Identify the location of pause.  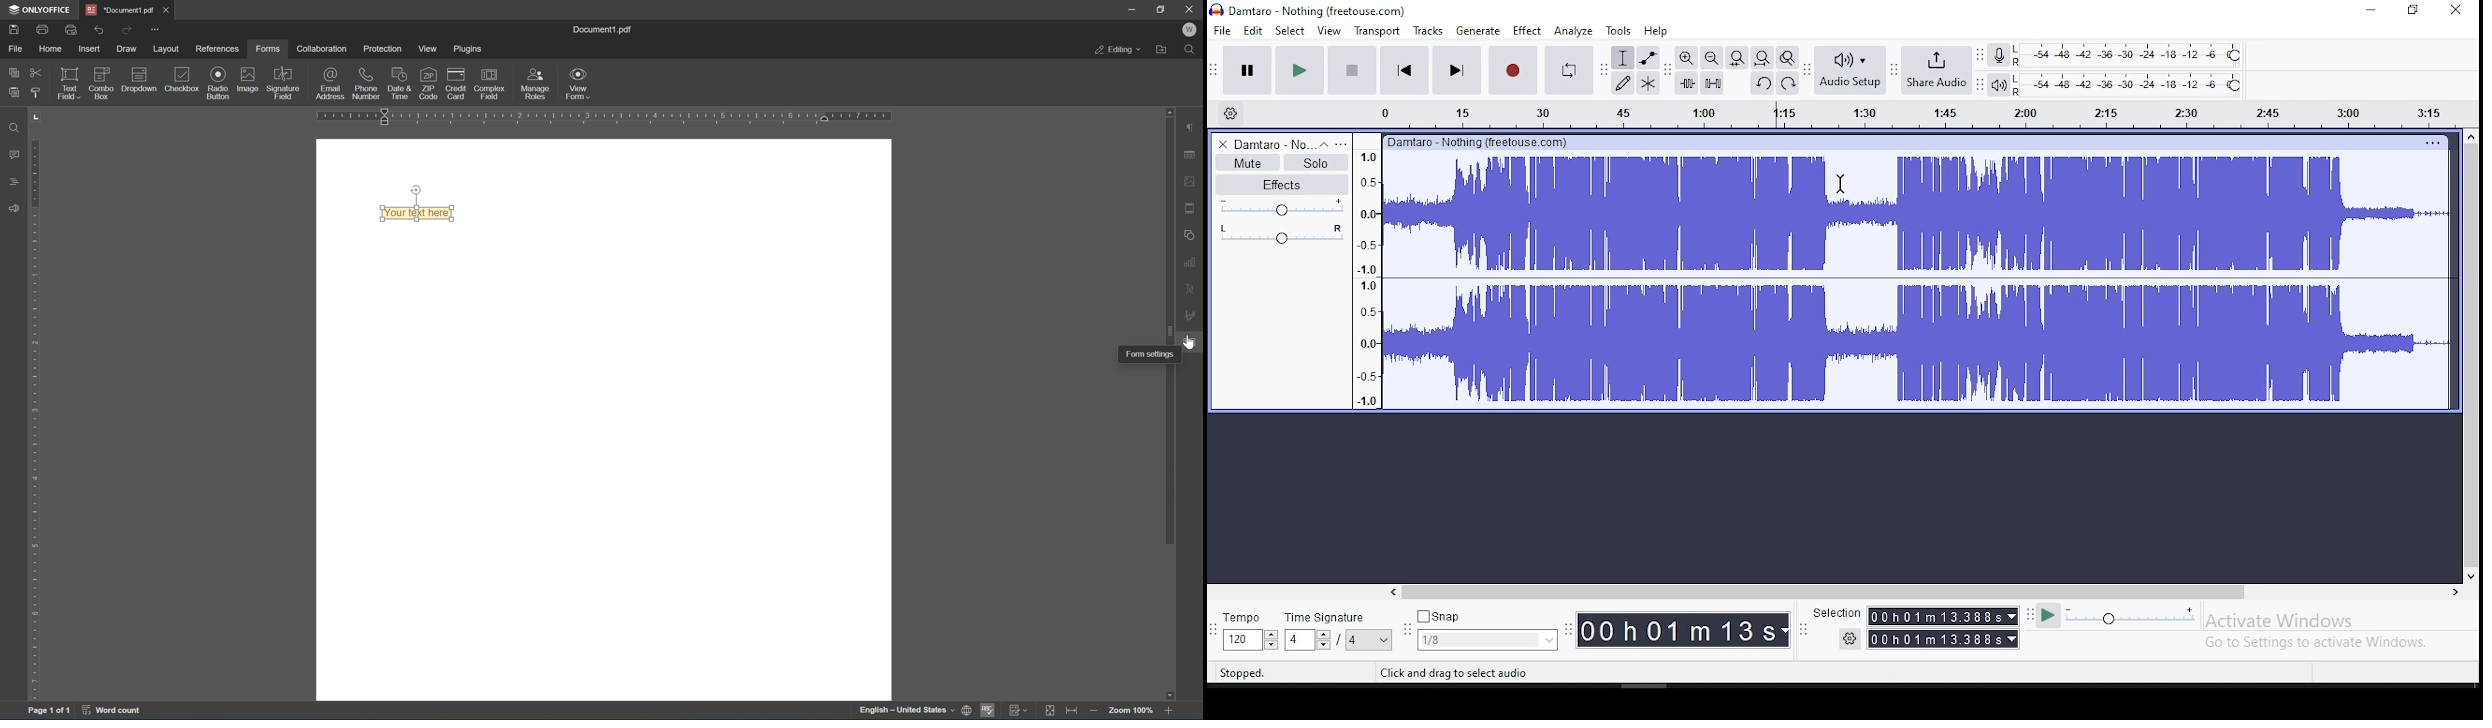
(1247, 70).